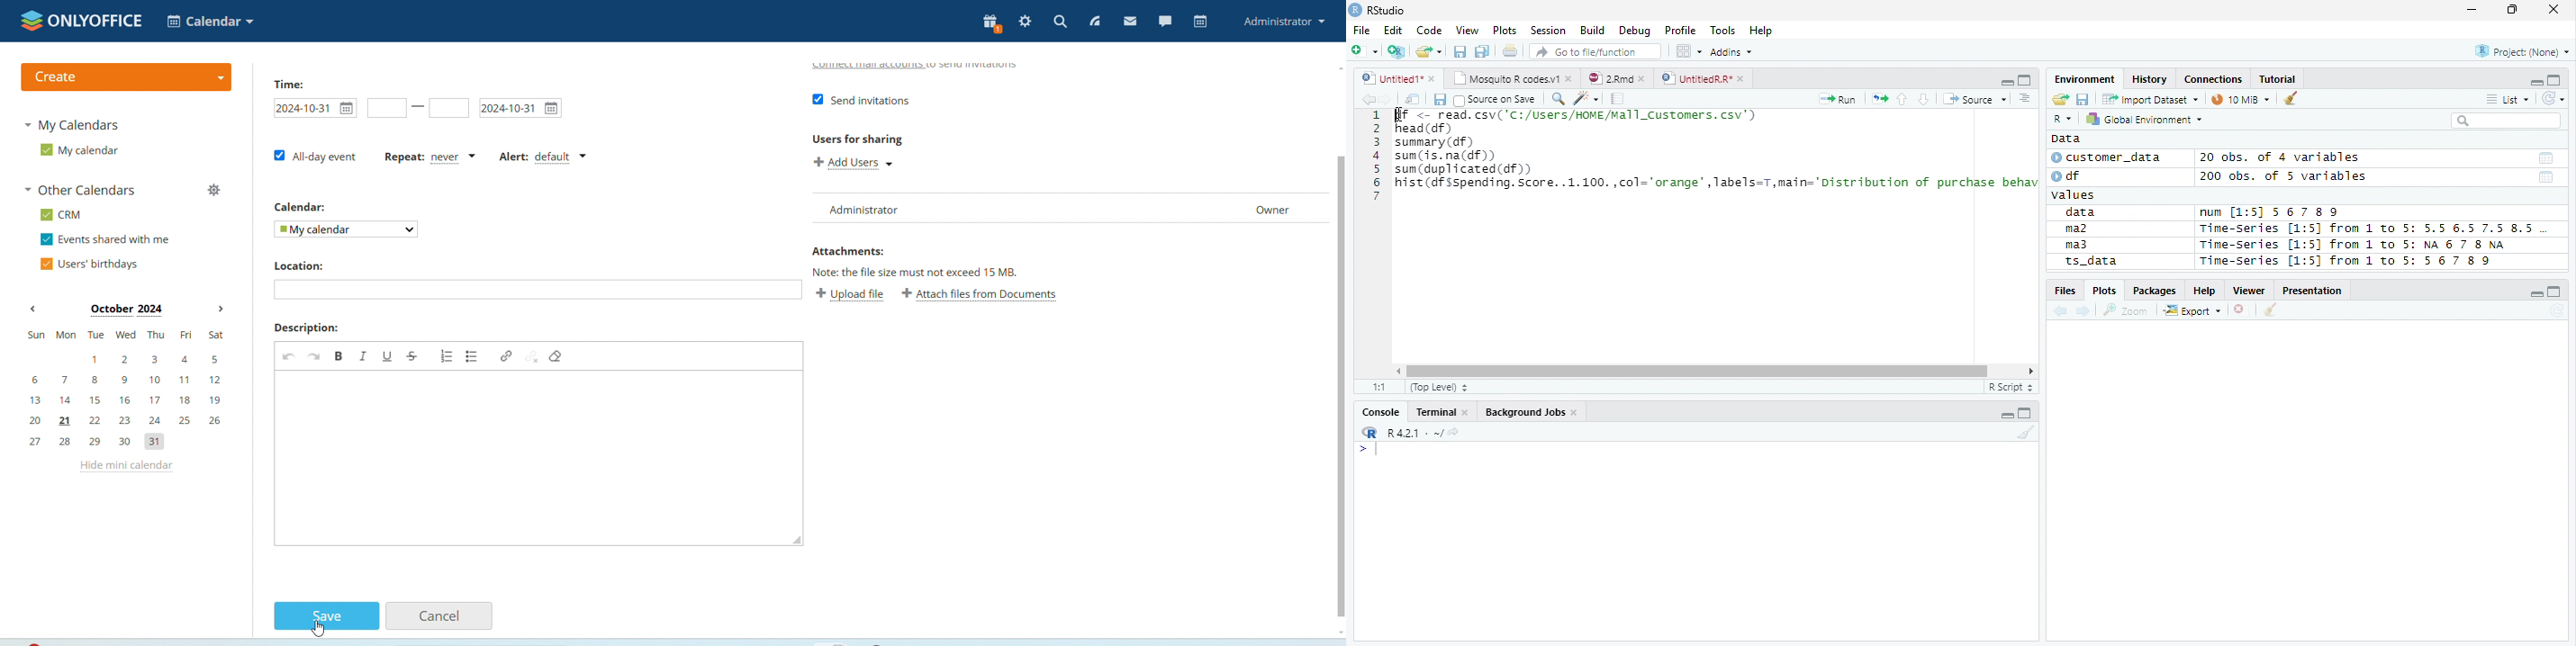  Describe the element at coordinates (1547, 30) in the screenshot. I see `Session` at that location.